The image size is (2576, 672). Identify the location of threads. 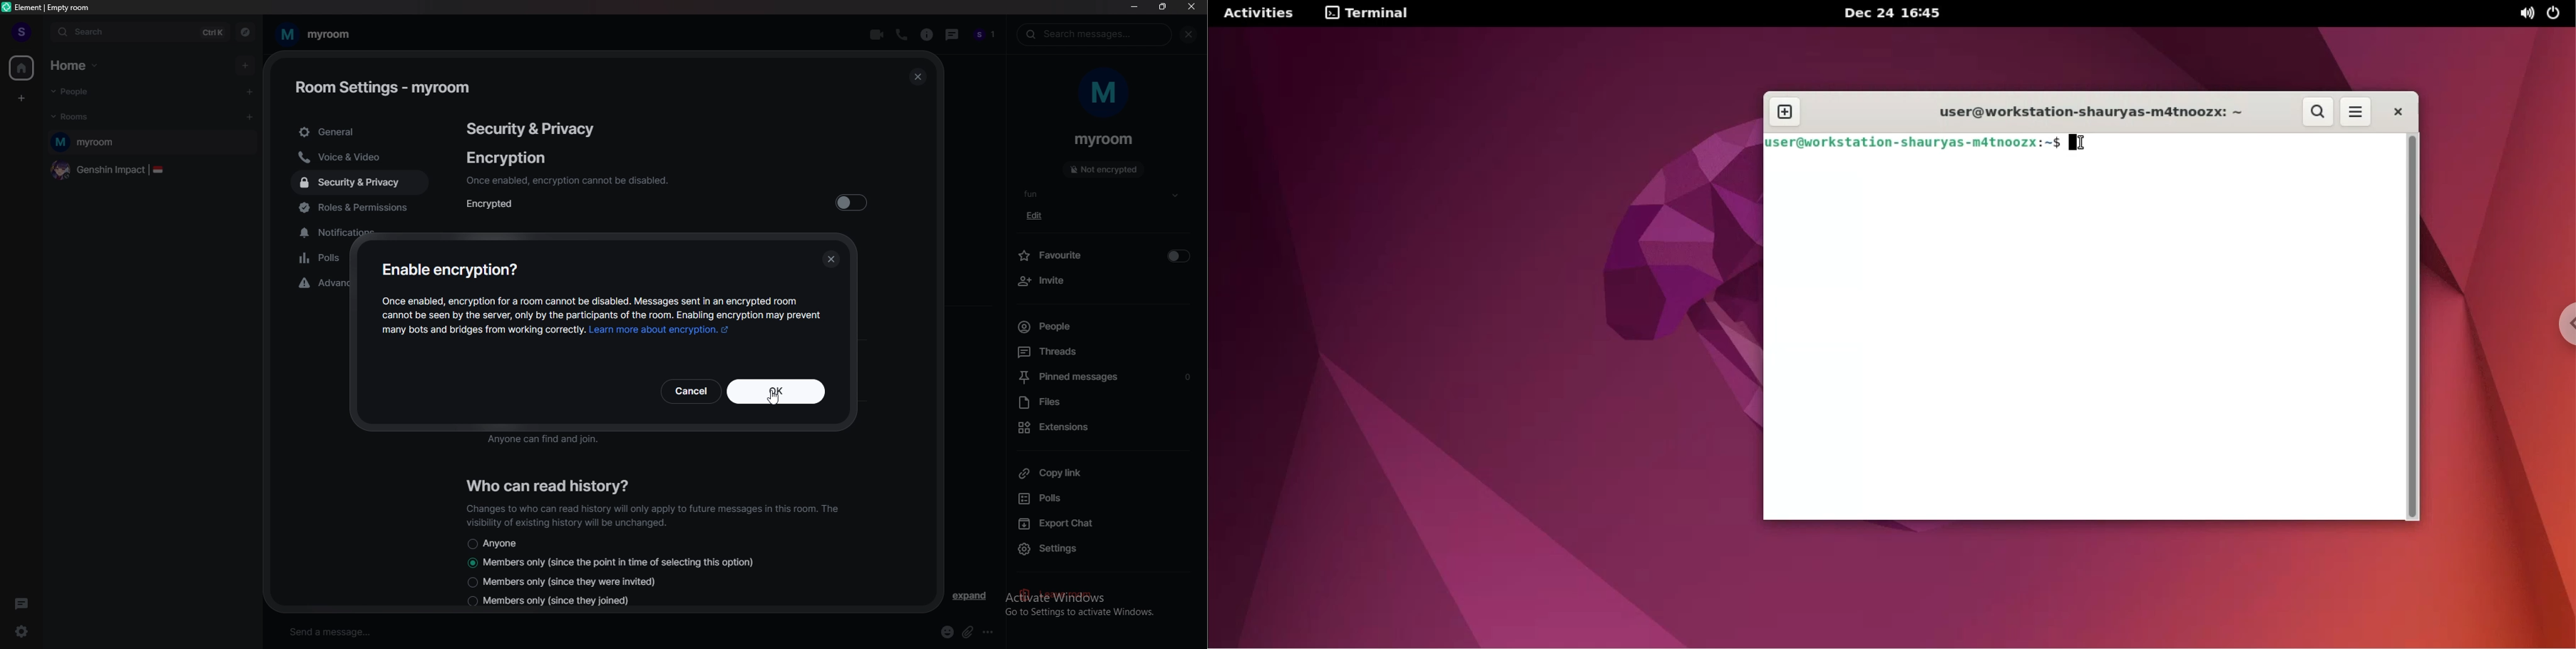
(952, 35).